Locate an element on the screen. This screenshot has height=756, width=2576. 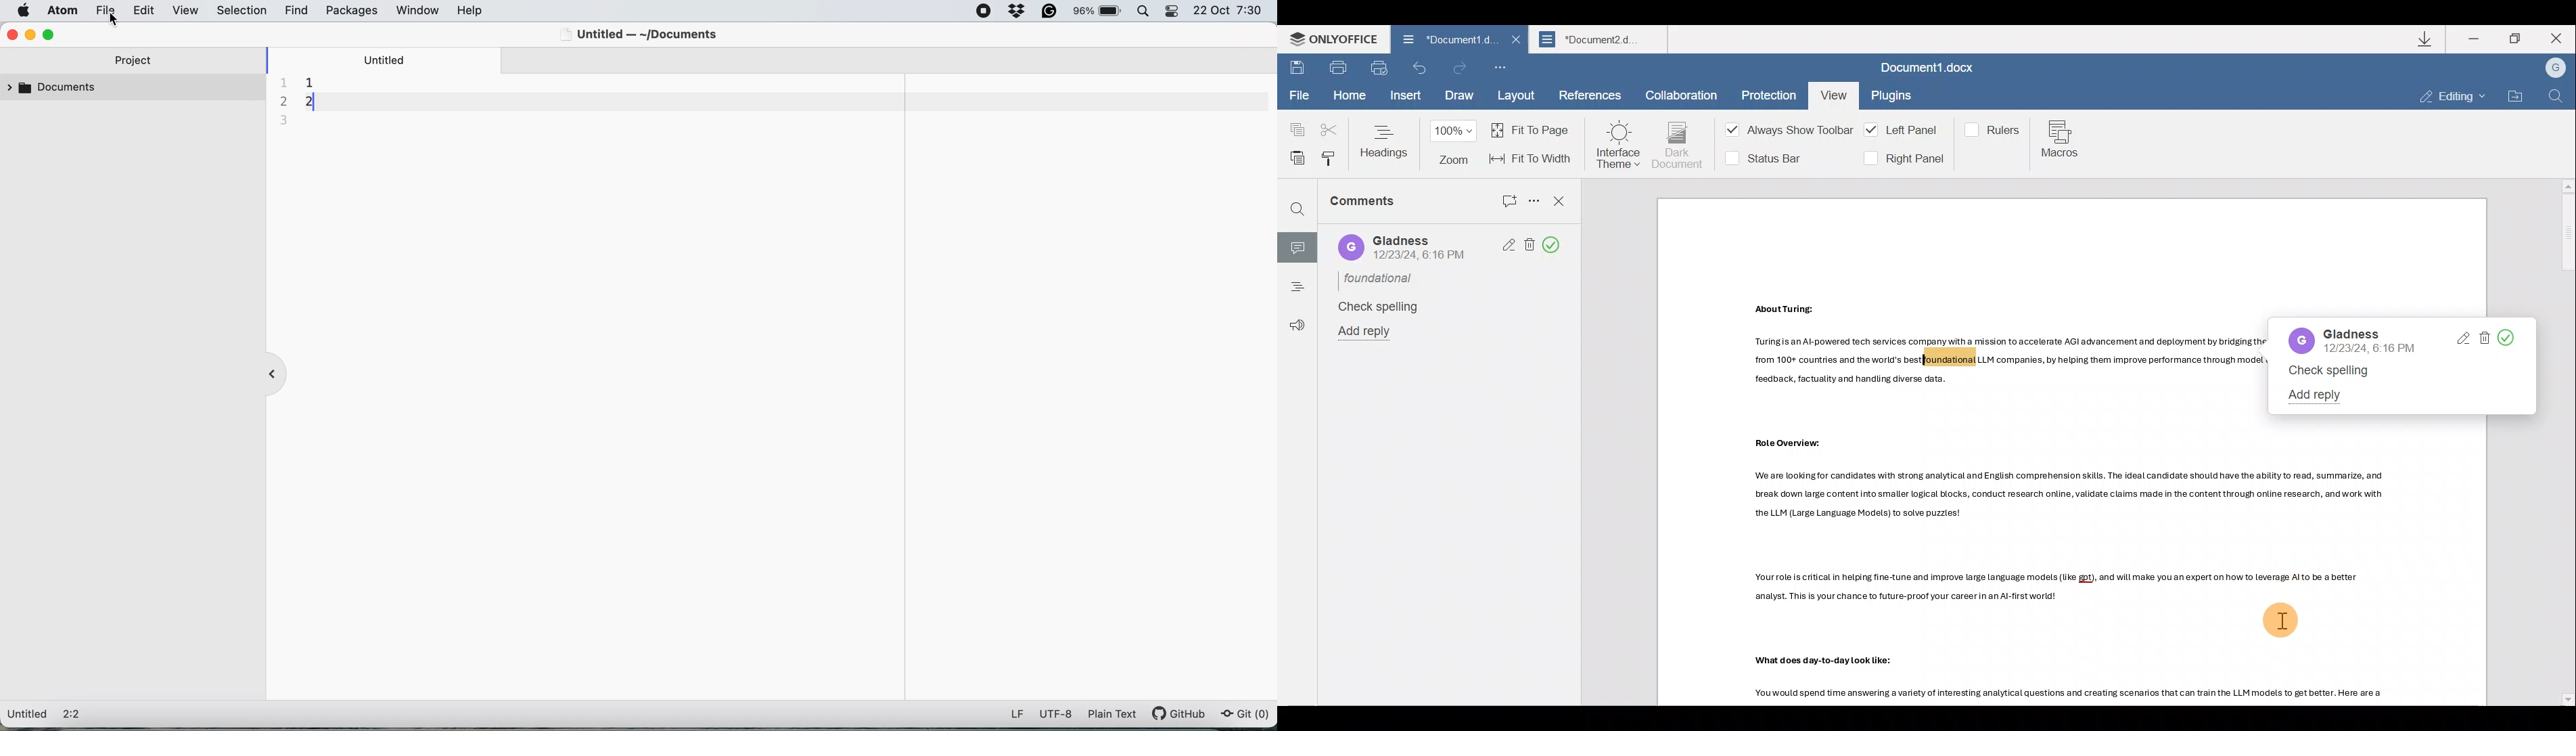
Editing mode is located at coordinates (2453, 97).